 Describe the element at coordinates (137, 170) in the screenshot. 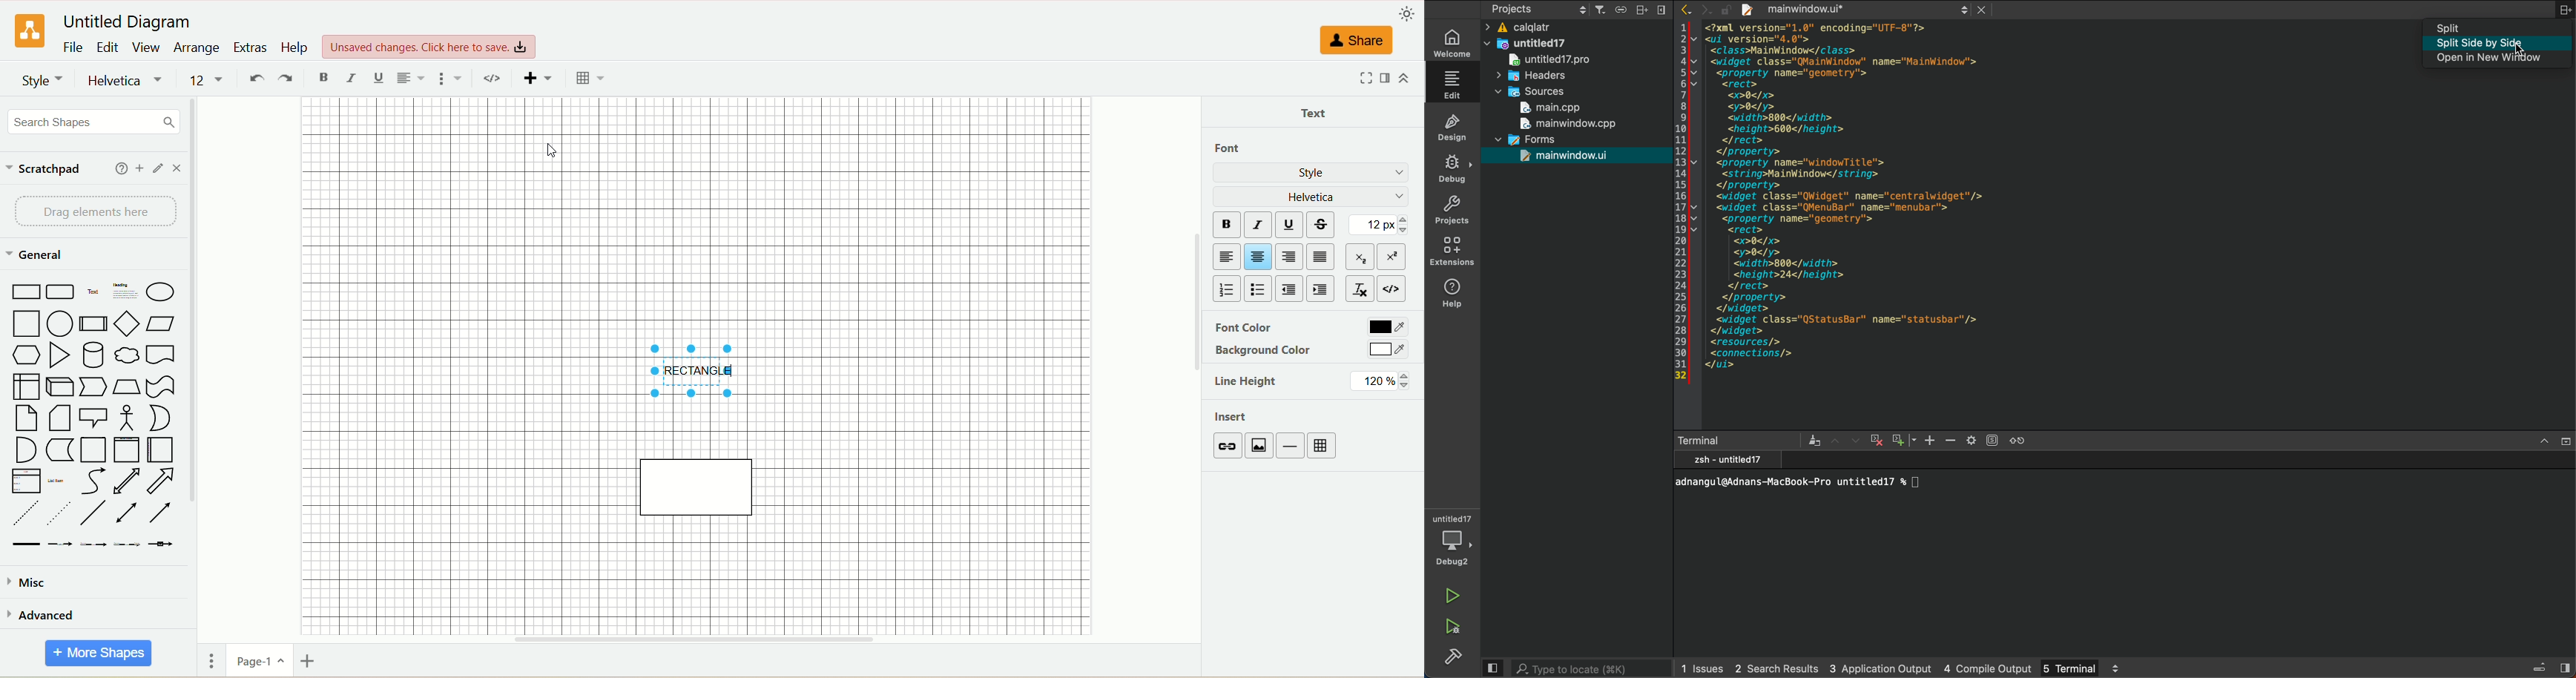

I see `add` at that location.